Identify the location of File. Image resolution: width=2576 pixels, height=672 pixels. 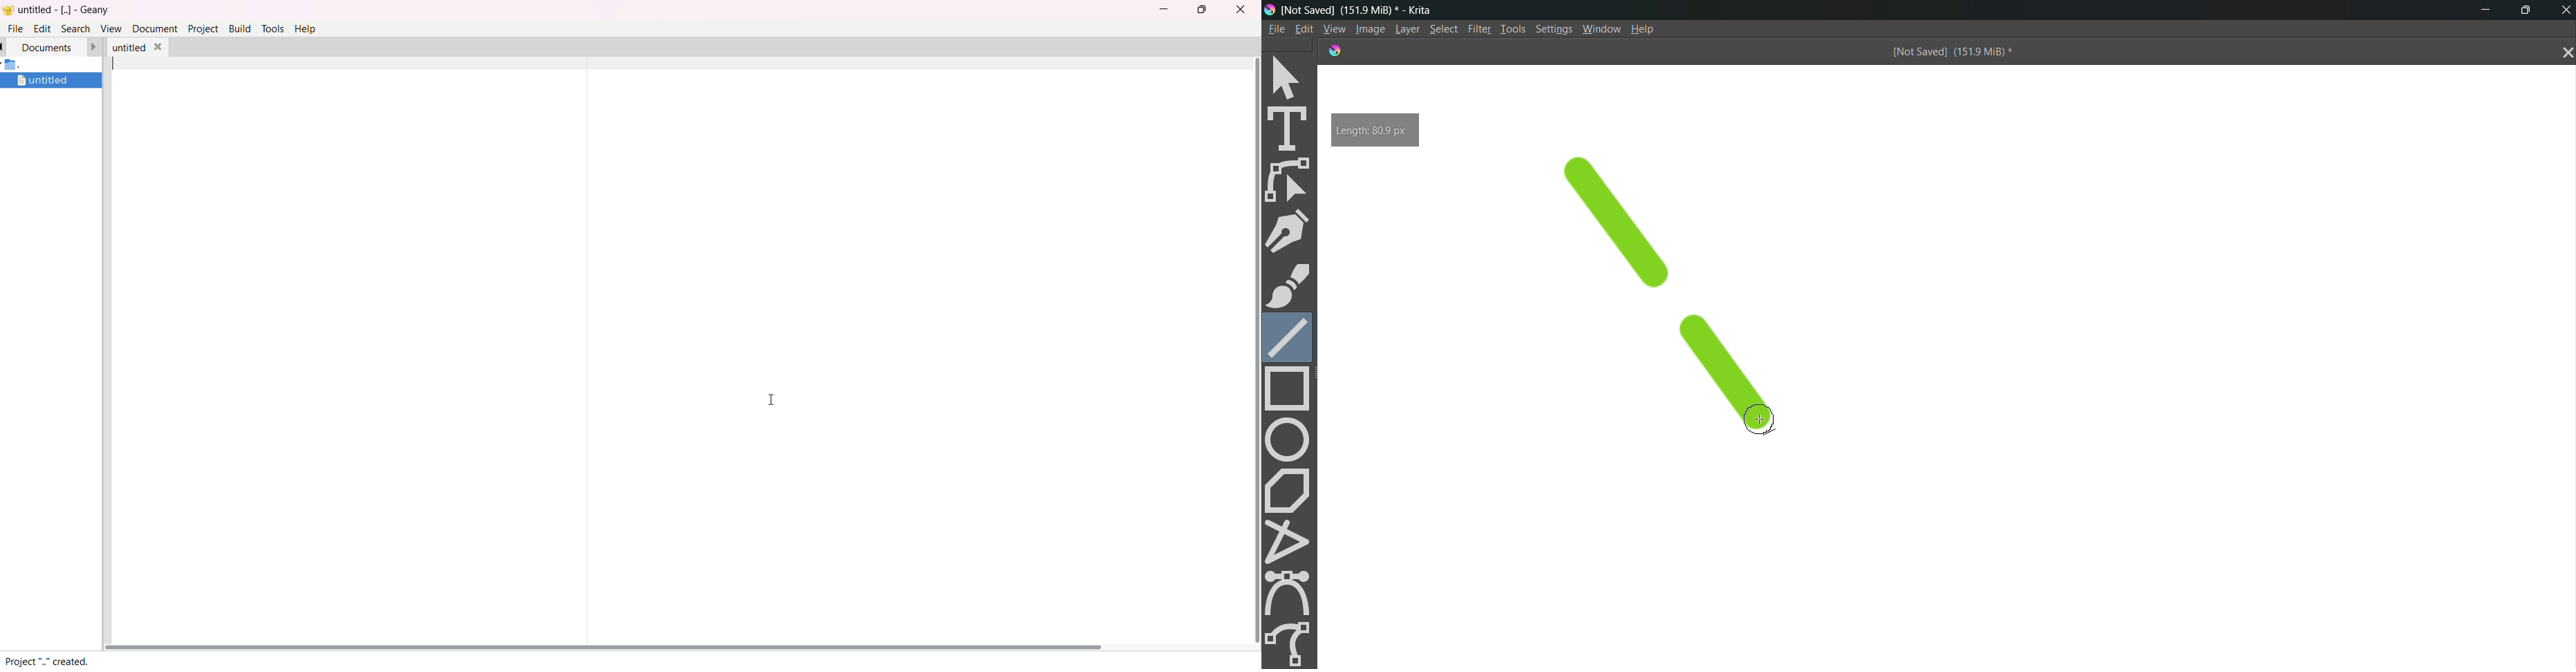
(1275, 28).